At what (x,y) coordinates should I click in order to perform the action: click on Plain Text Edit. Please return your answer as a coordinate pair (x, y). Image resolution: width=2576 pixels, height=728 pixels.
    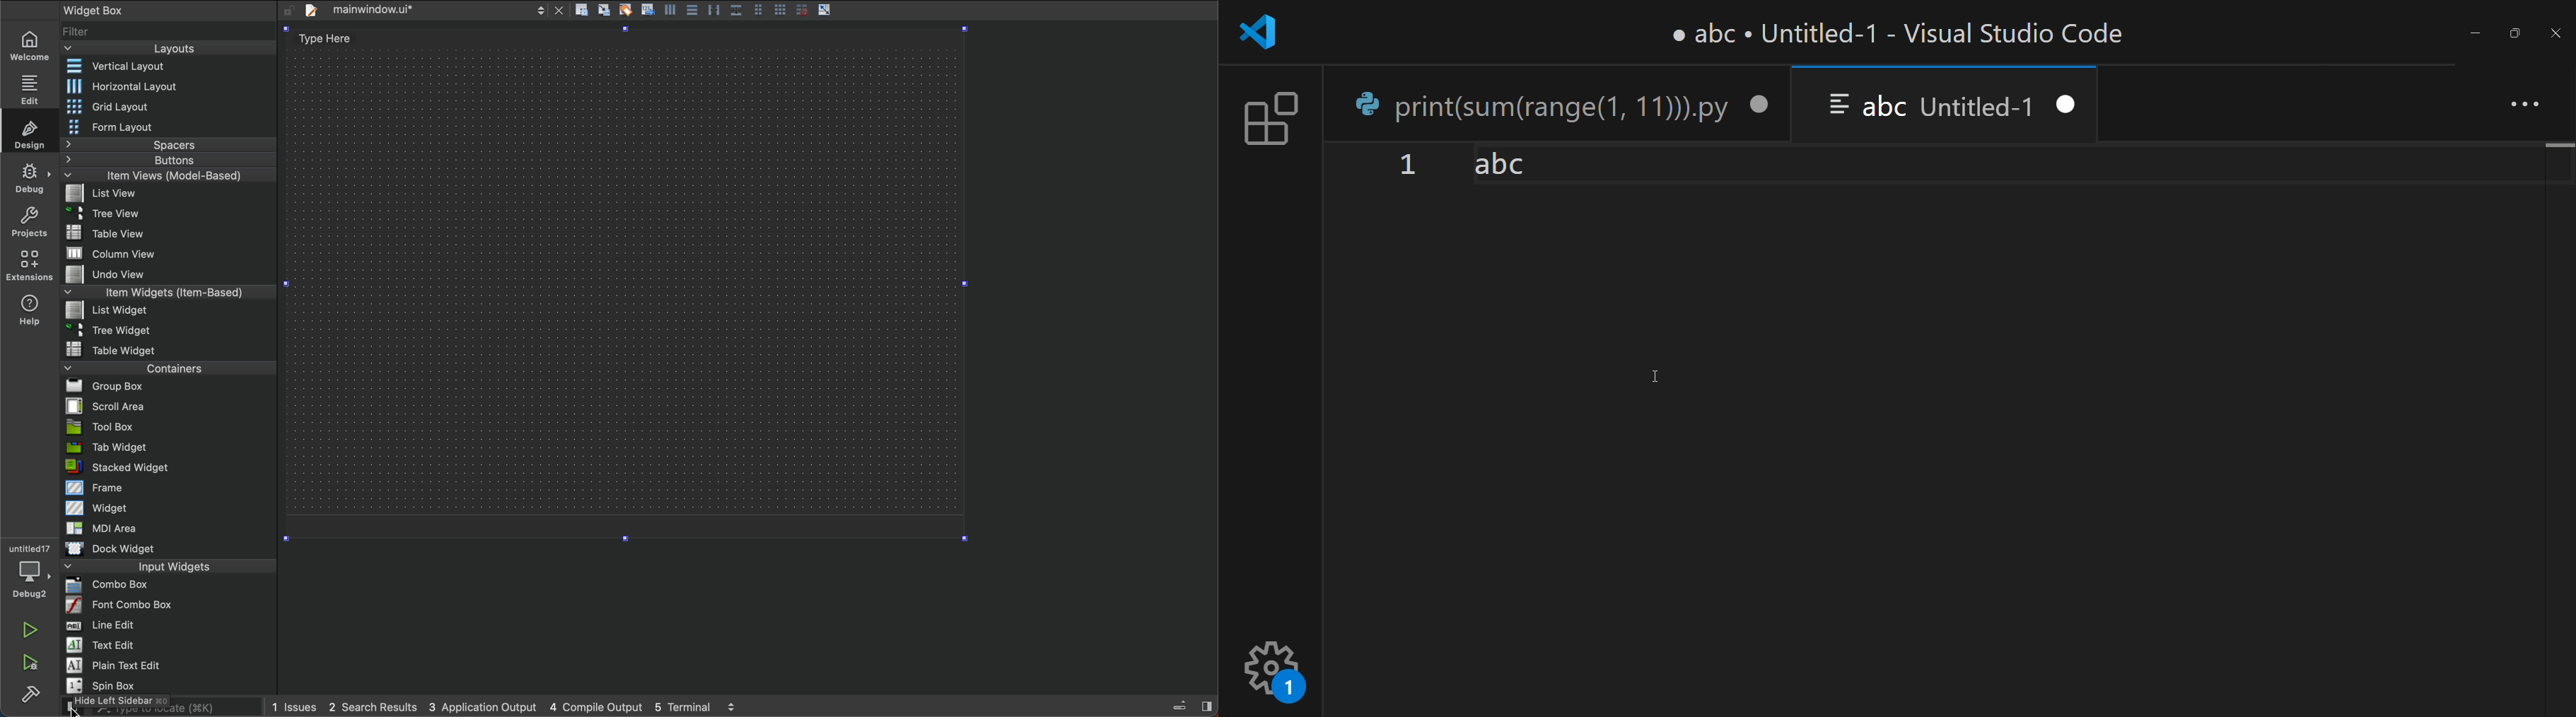
    Looking at the image, I should click on (114, 665).